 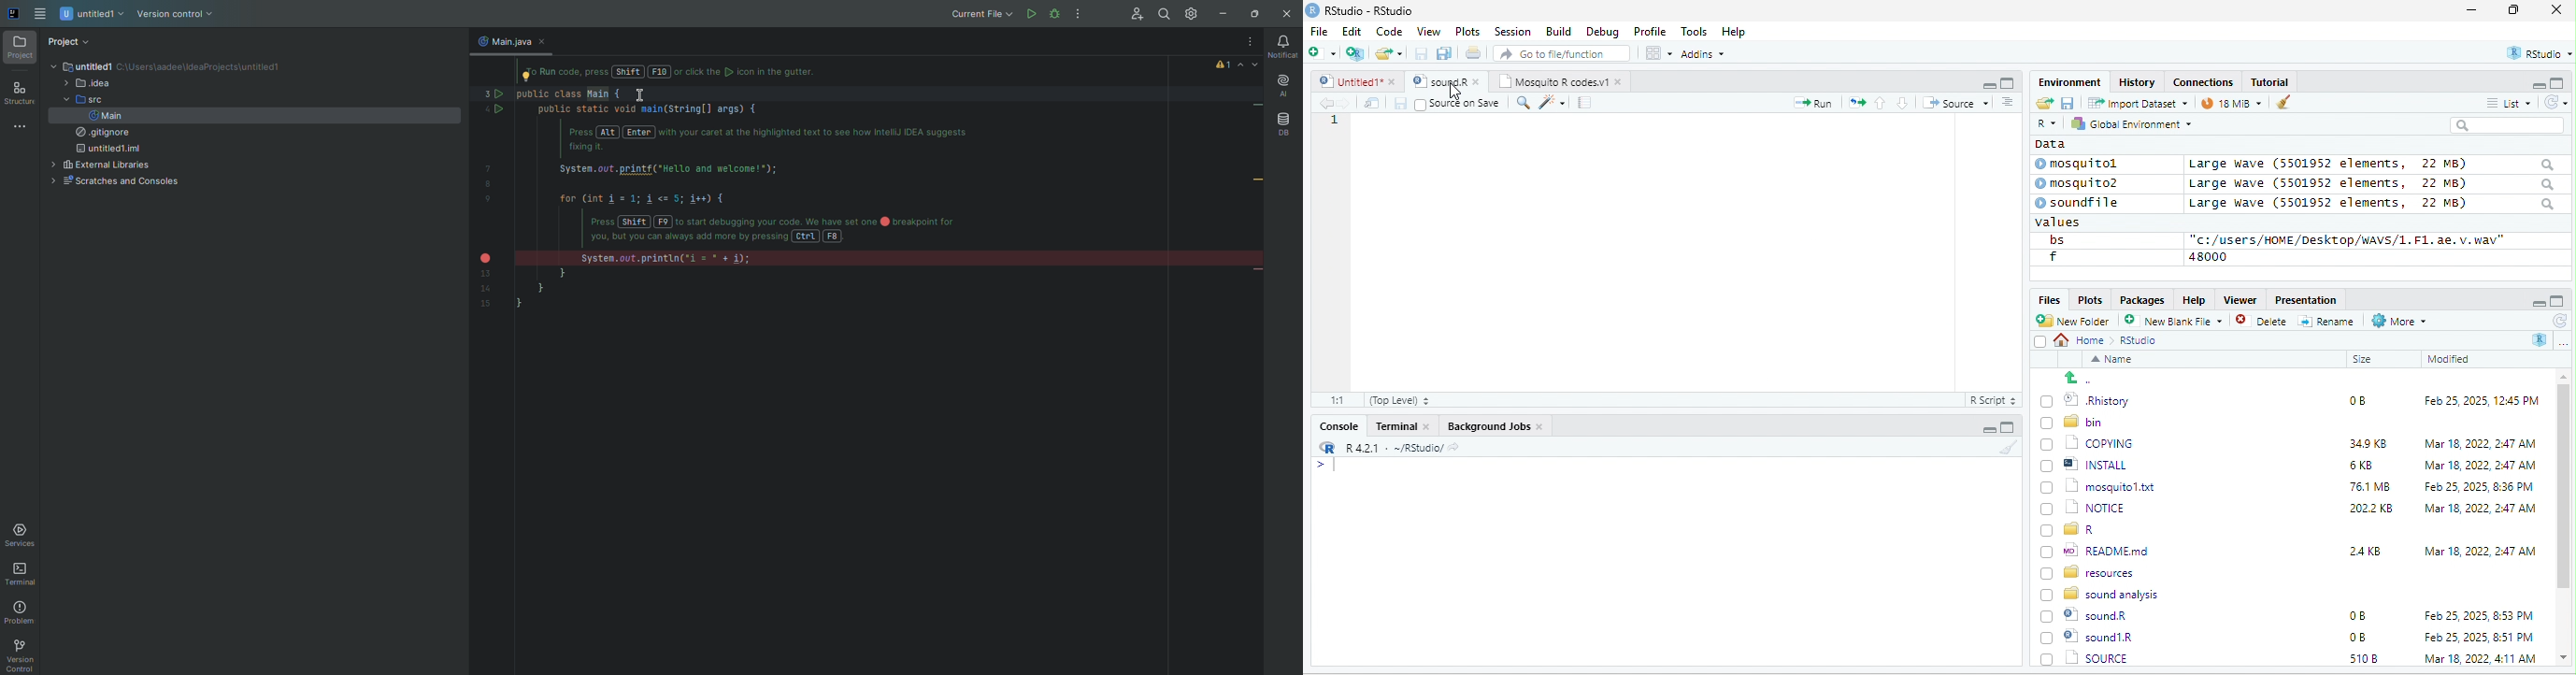 I want to click on (Top Level) +, so click(x=1399, y=400).